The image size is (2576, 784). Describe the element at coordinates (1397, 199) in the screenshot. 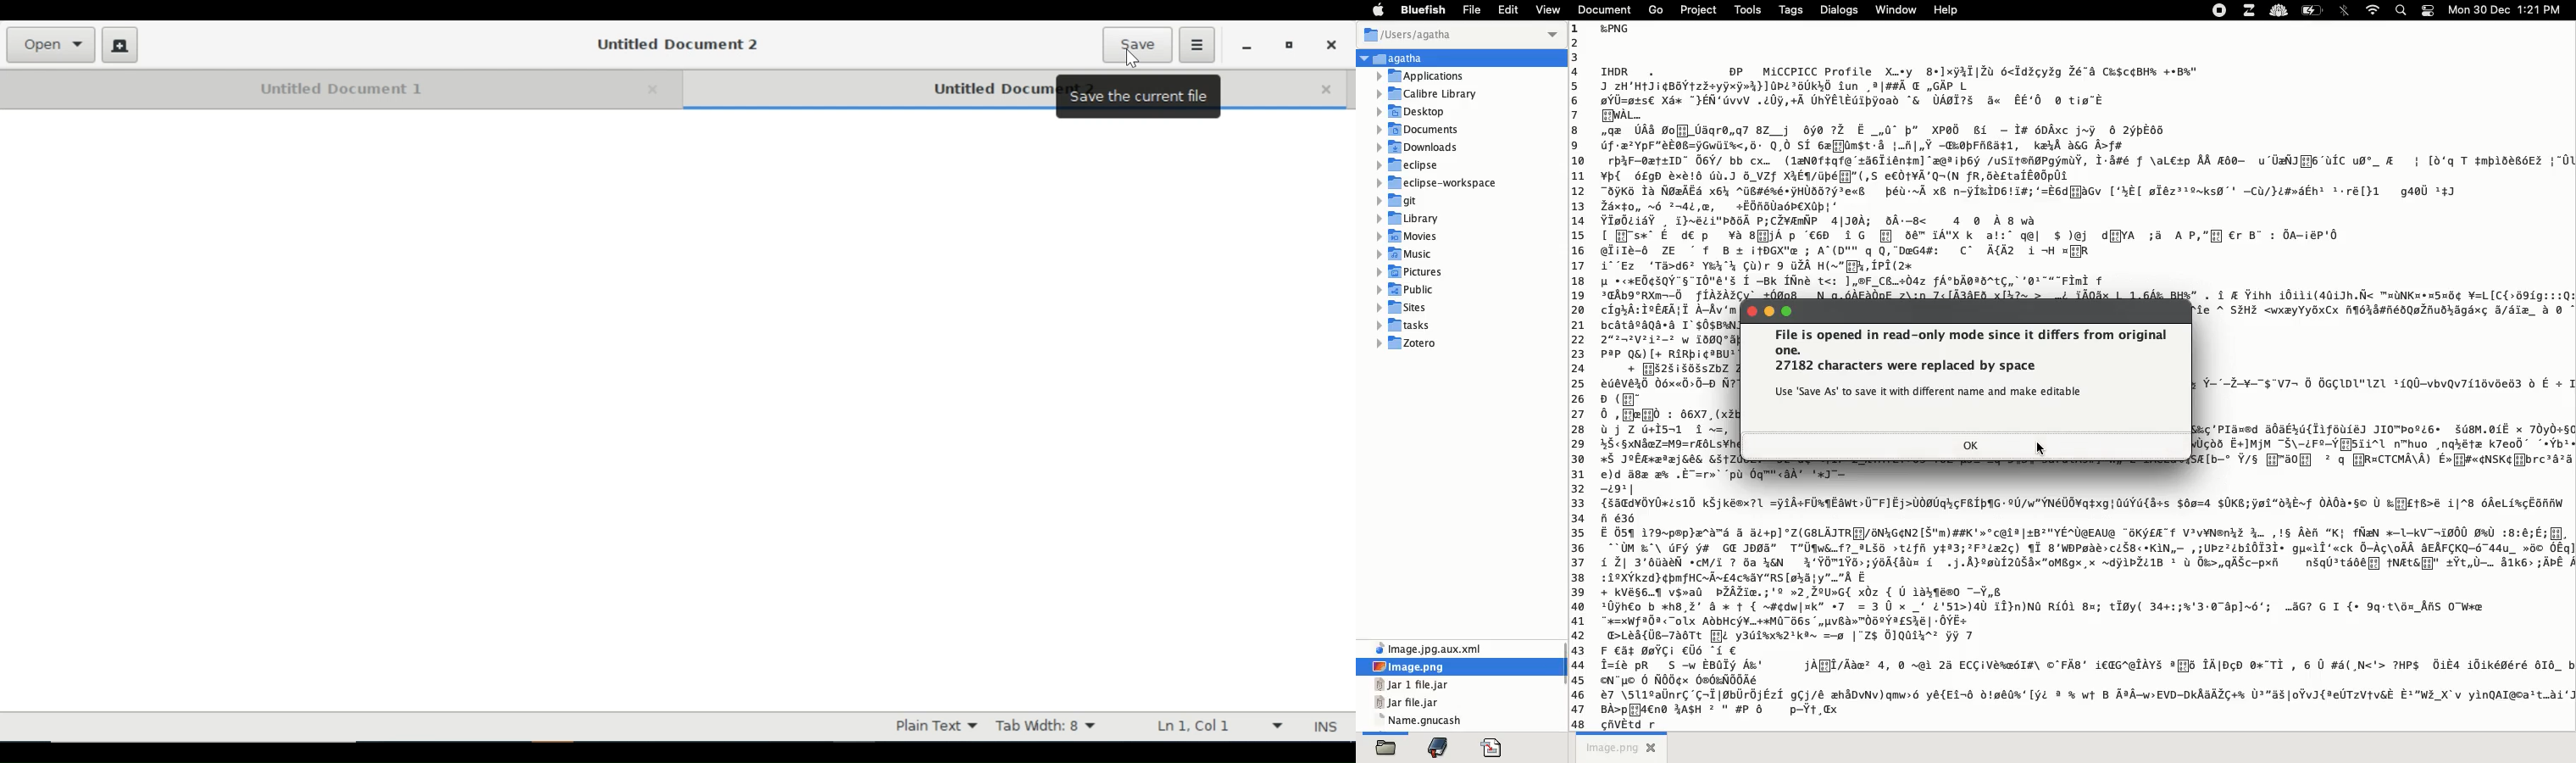

I see `git` at that location.